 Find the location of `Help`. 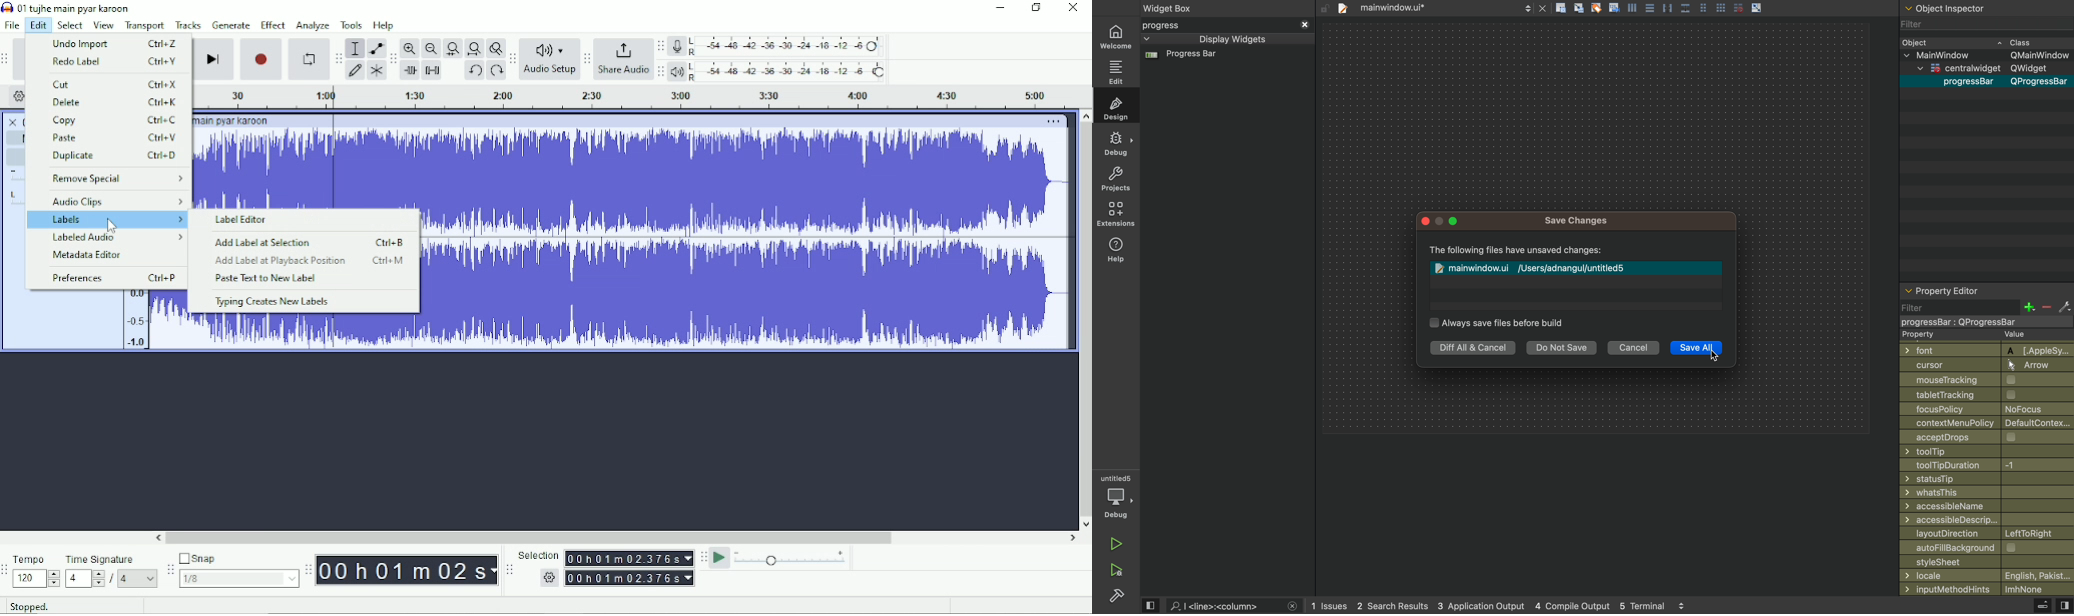

Help is located at coordinates (386, 26).